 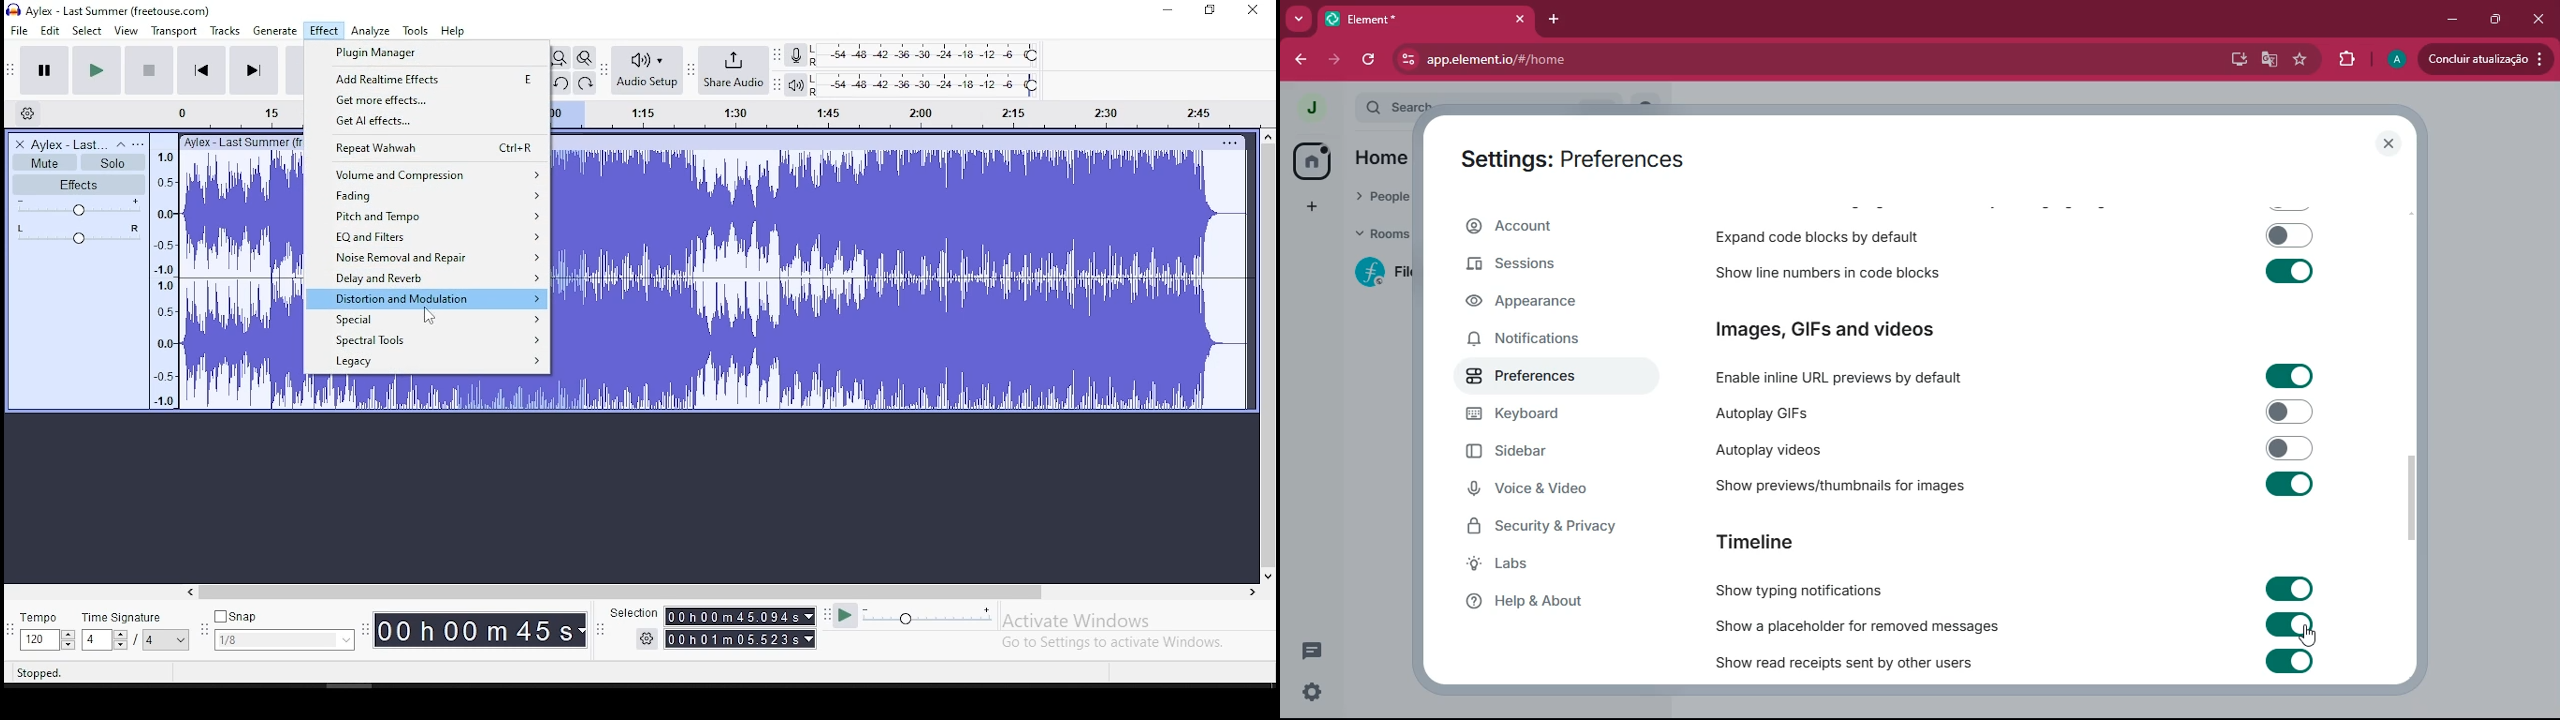 What do you see at coordinates (741, 640) in the screenshot?
I see `00h00m55989s` at bounding box center [741, 640].